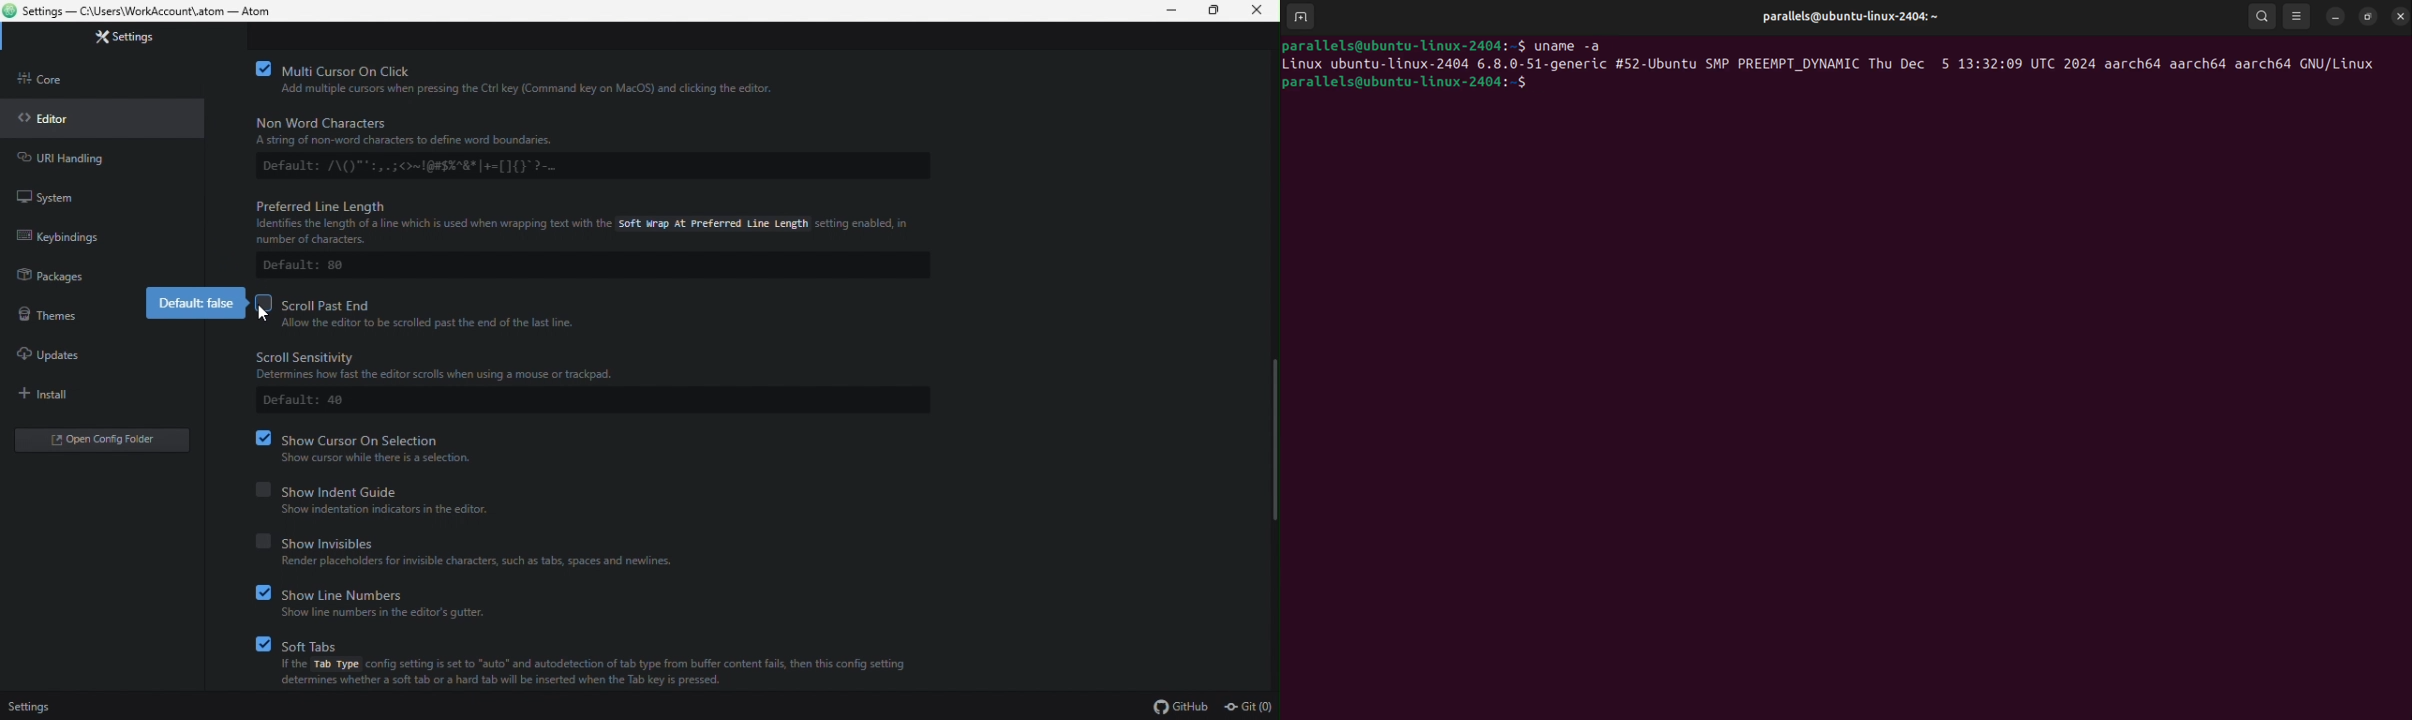  I want to click on Settings, so click(47, 706).